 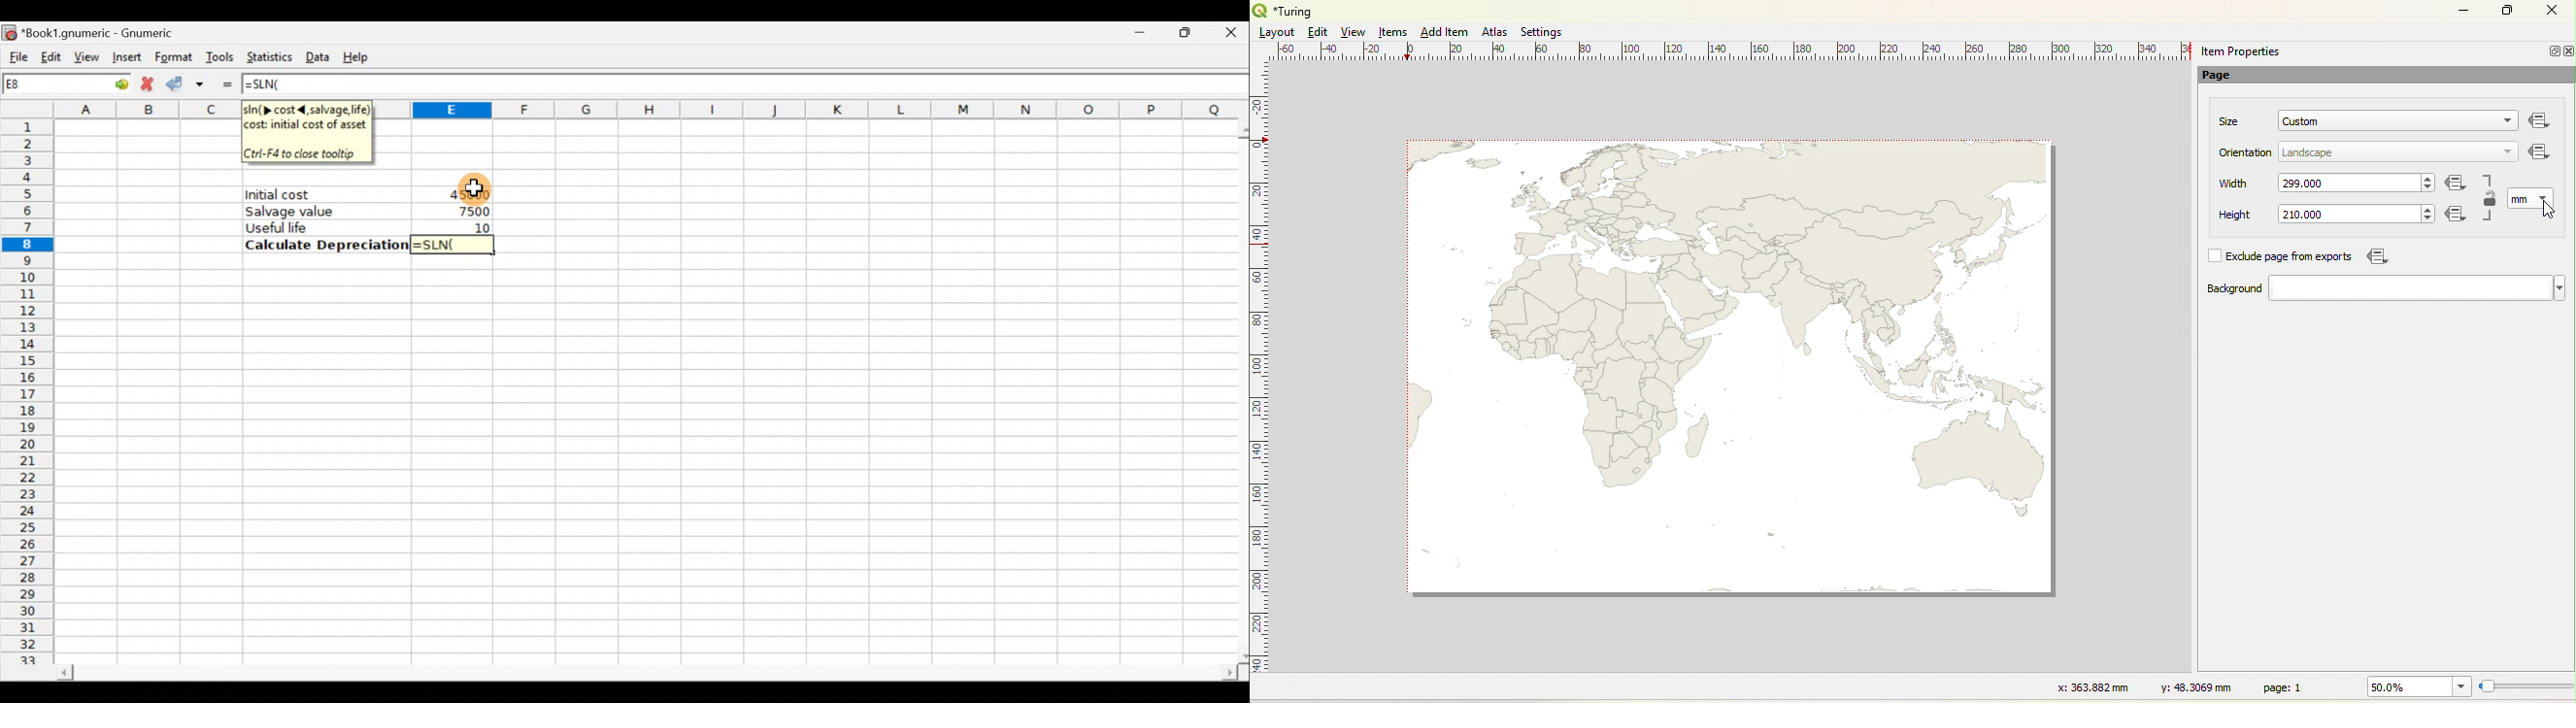 I want to click on increase, so click(x=2429, y=177).